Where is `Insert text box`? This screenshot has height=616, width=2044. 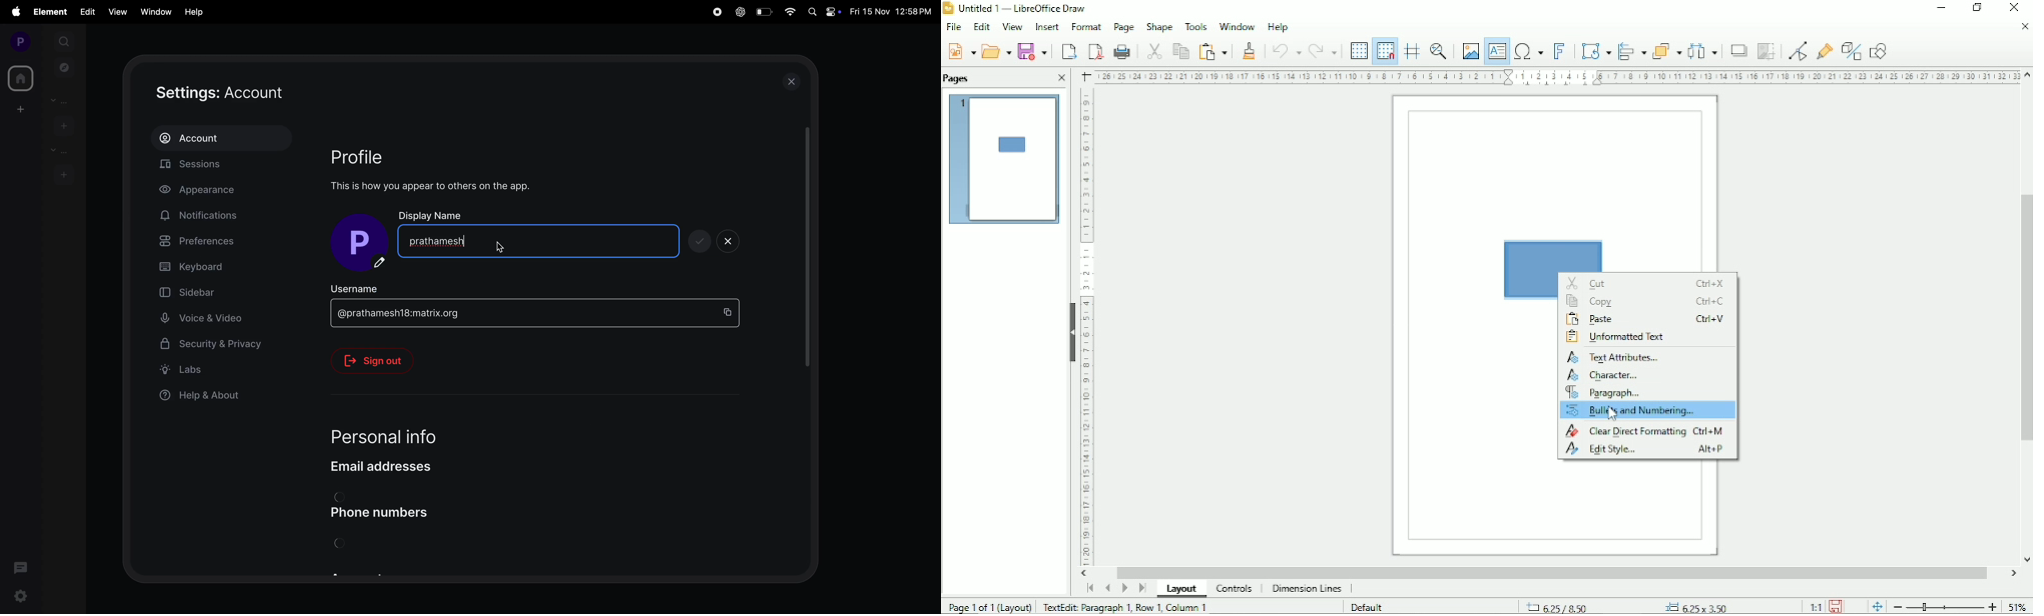 Insert text box is located at coordinates (1497, 52).